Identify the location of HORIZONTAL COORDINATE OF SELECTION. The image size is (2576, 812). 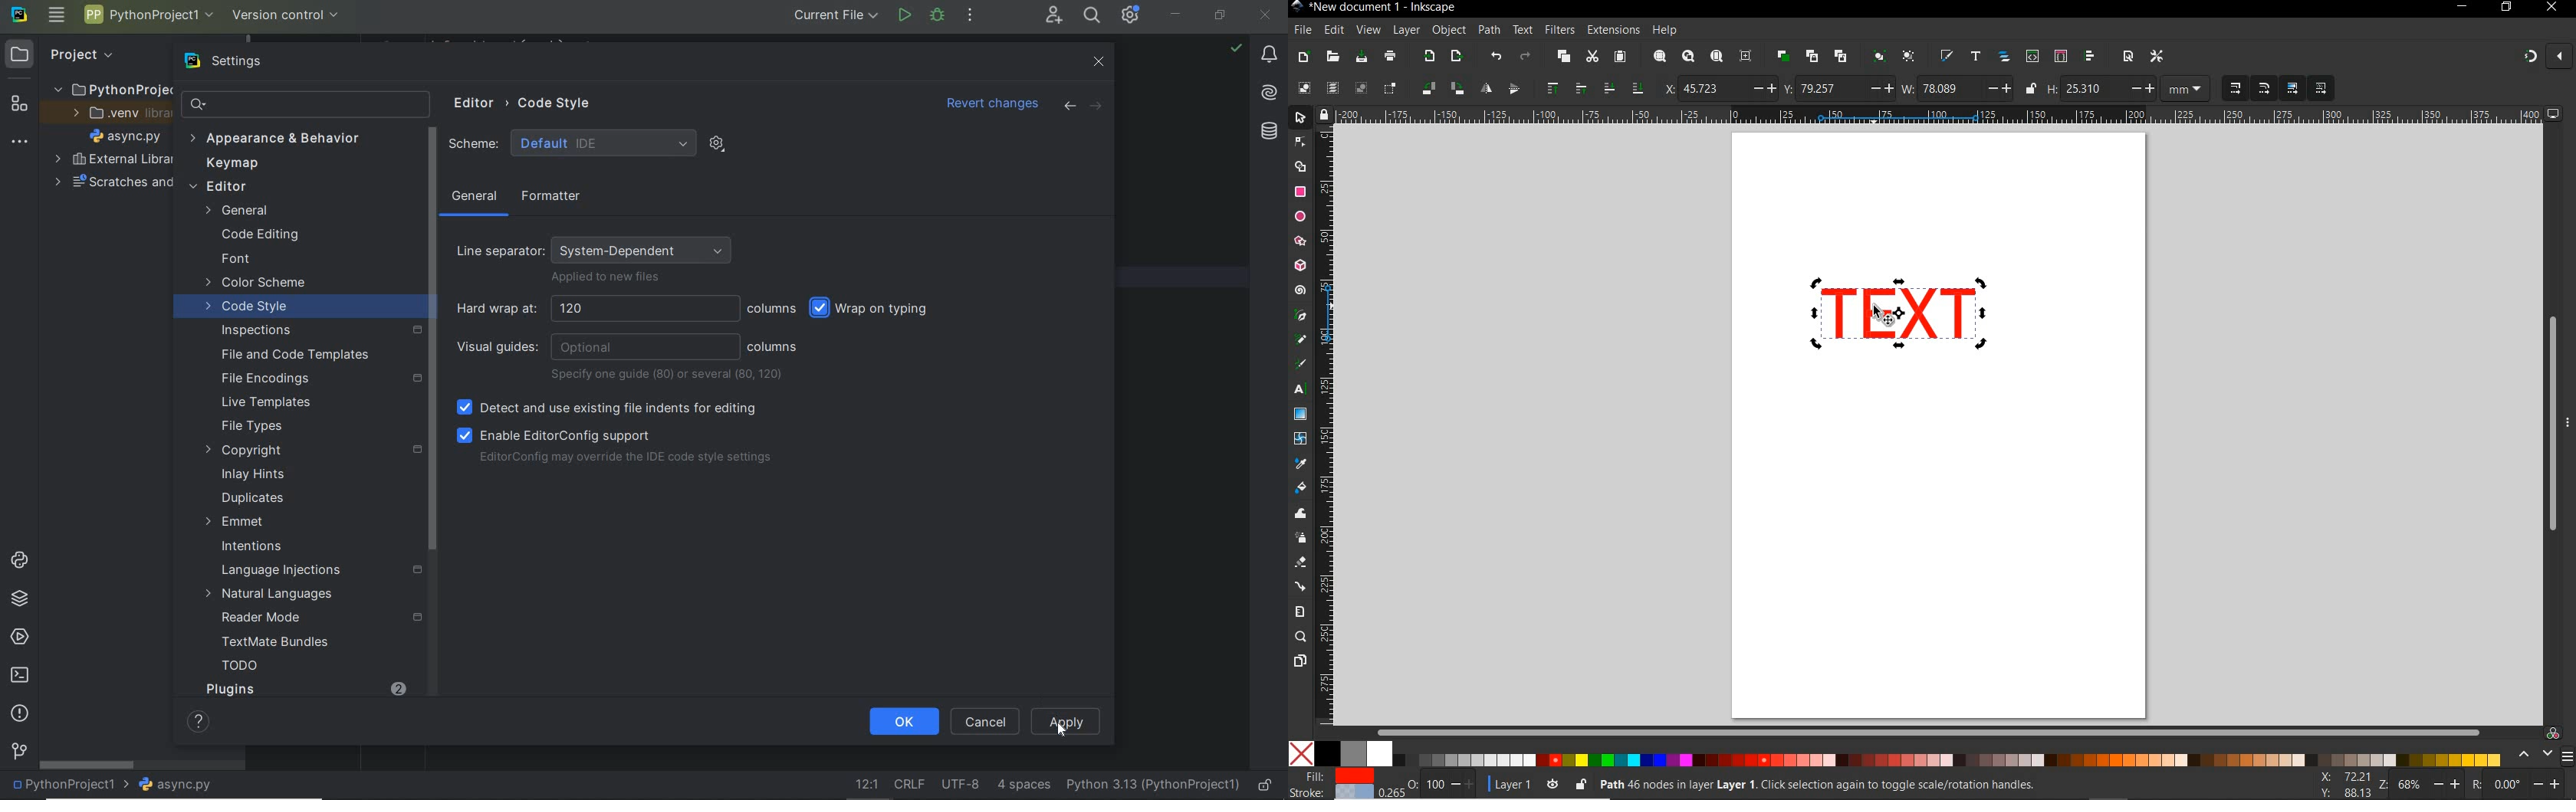
(1720, 89).